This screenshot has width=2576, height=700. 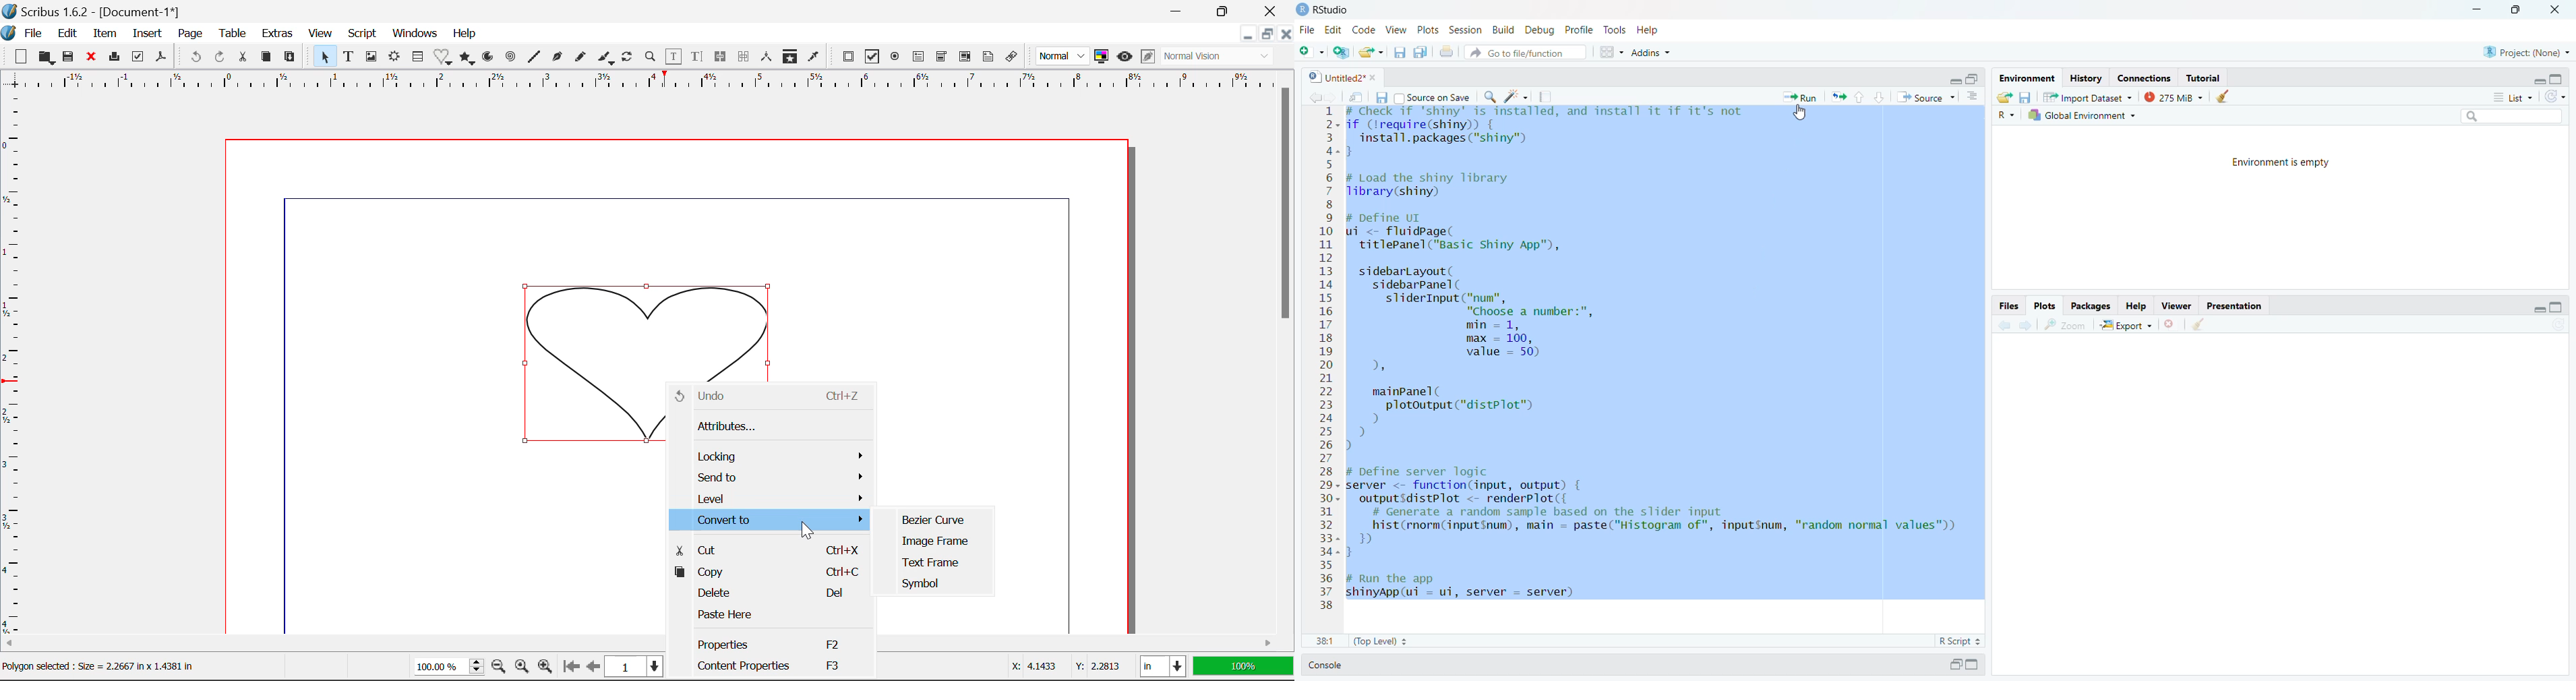 What do you see at coordinates (511, 57) in the screenshot?
I see `Spiral` at bounding box center [511, 57].